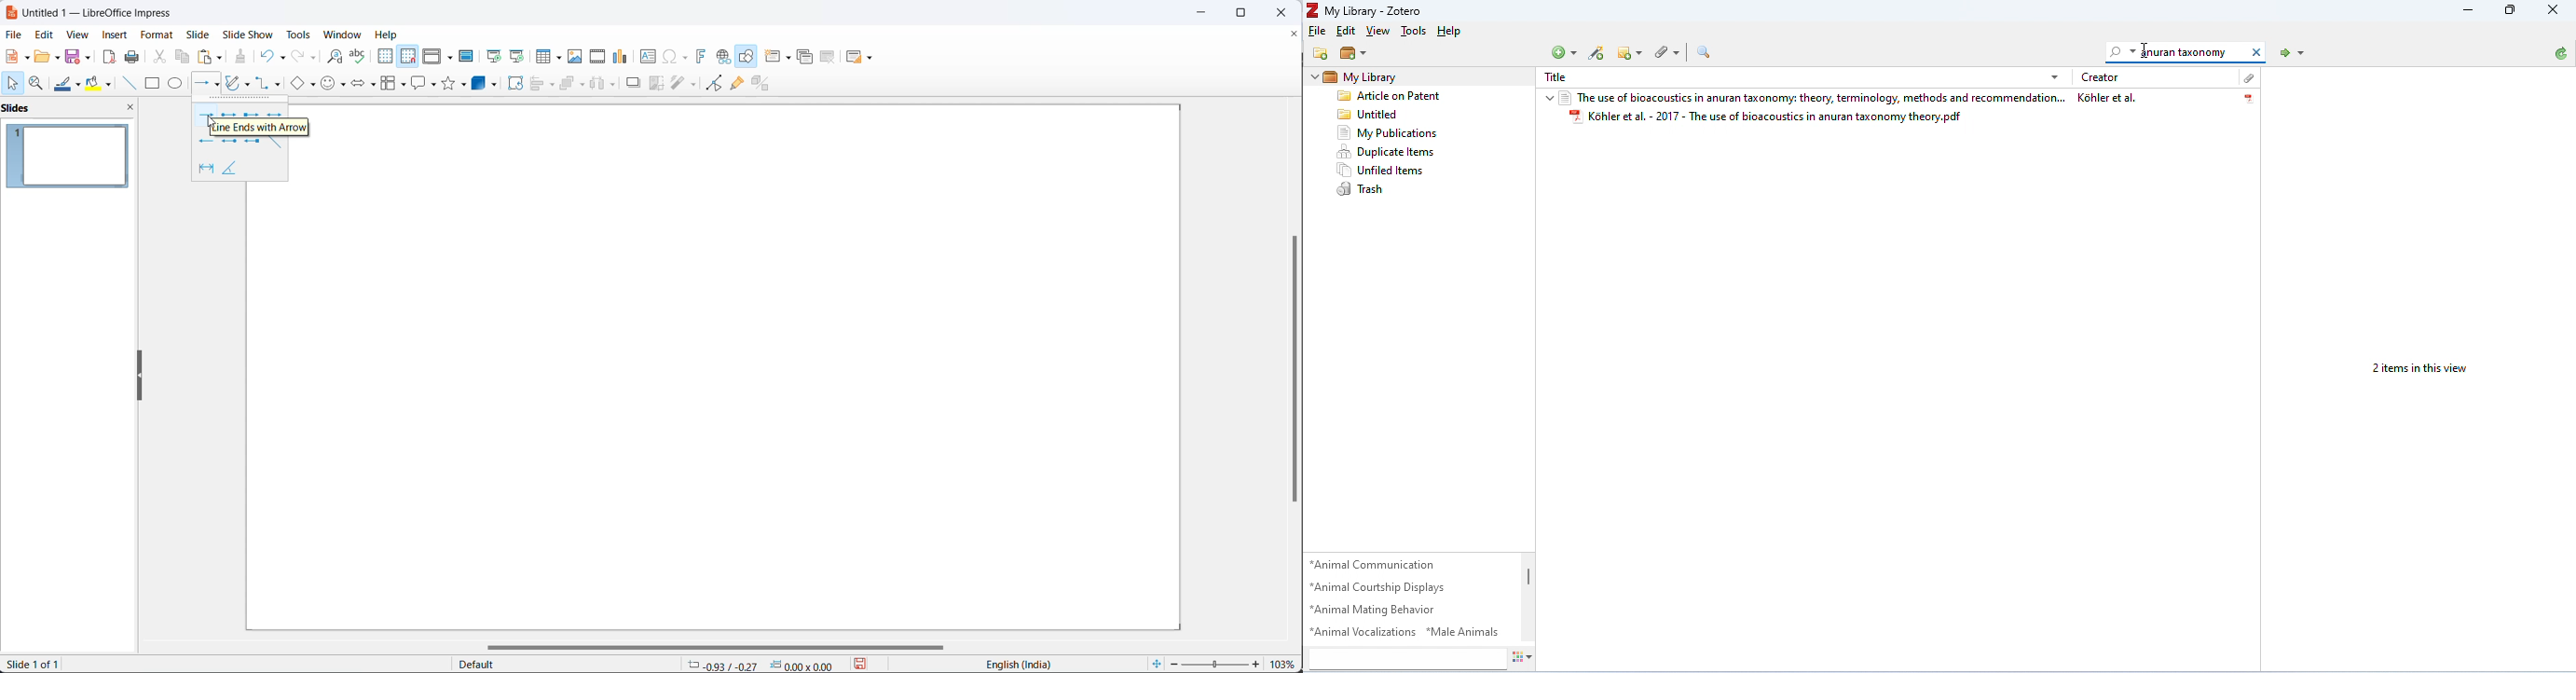  What do you see at coordinates (780, 56) in the screenshot?
I see `new slide ` at bounding box center [780, 56].